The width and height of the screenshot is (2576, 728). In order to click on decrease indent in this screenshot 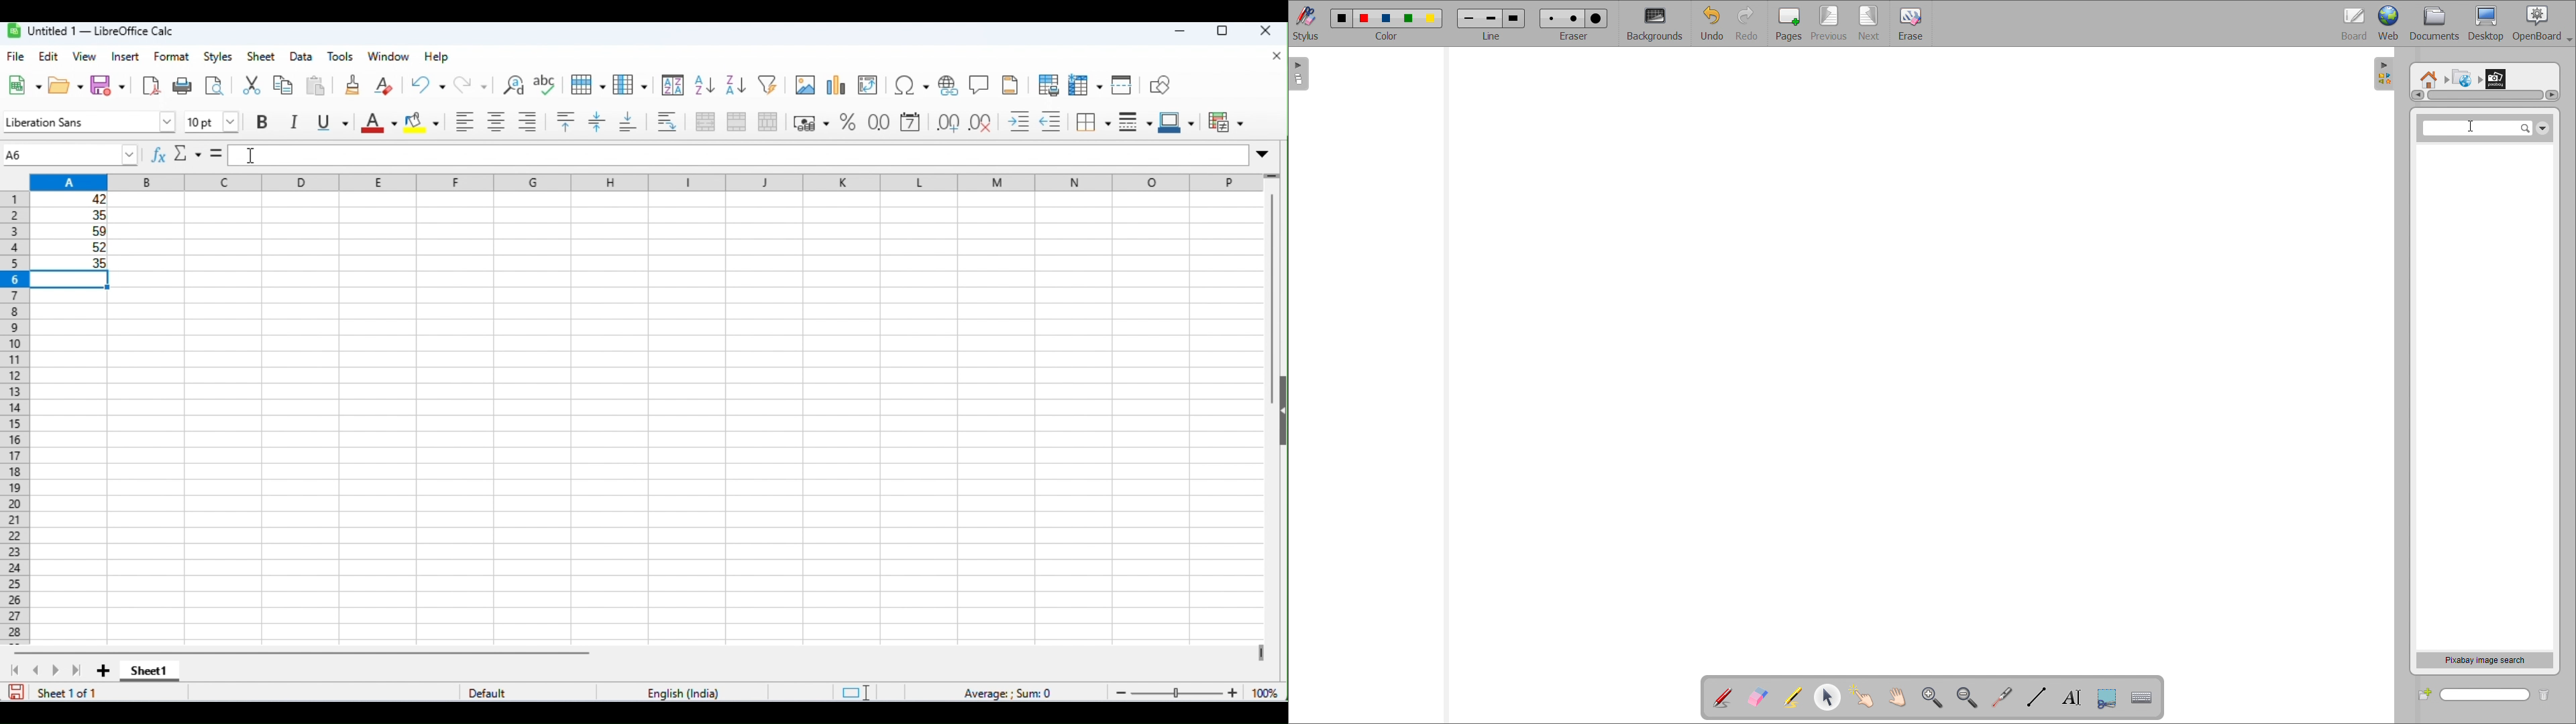, I will do `click(1051, 121)`.